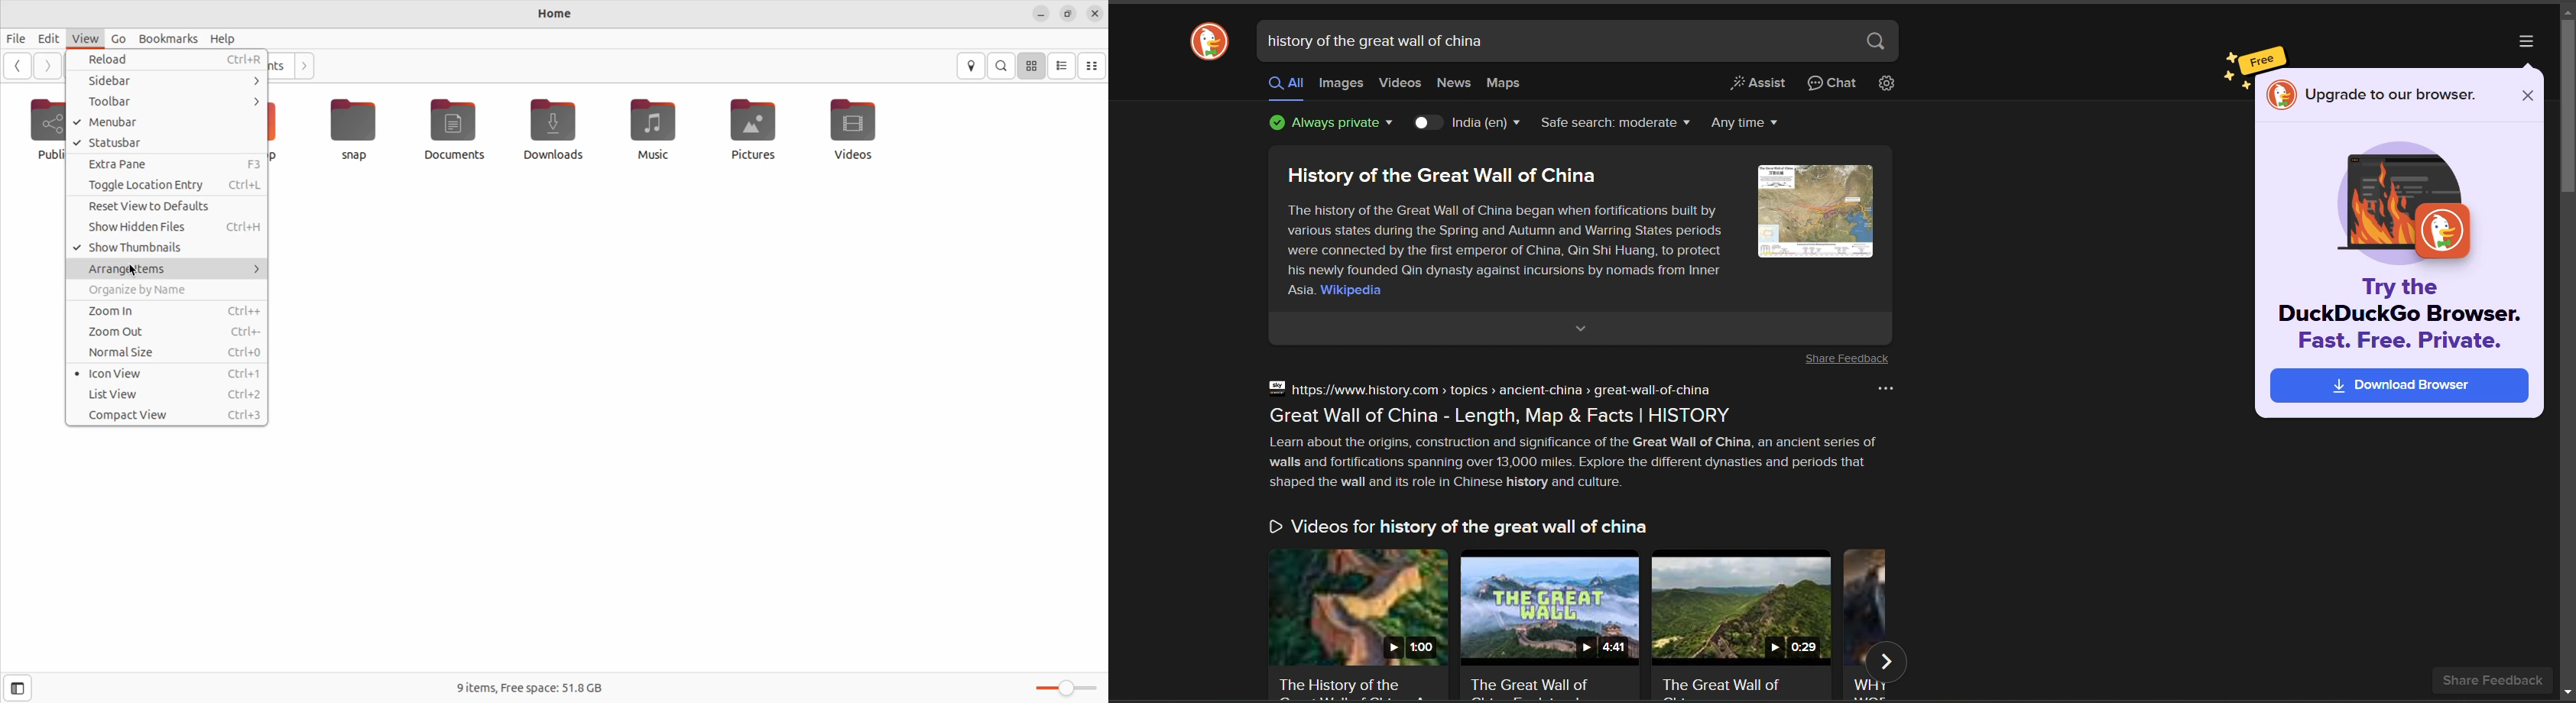 This screenshot has width=2576, height=728. Describe the element at coordinates (168, 165) in the screenshot. I see `extra pane` at that location.